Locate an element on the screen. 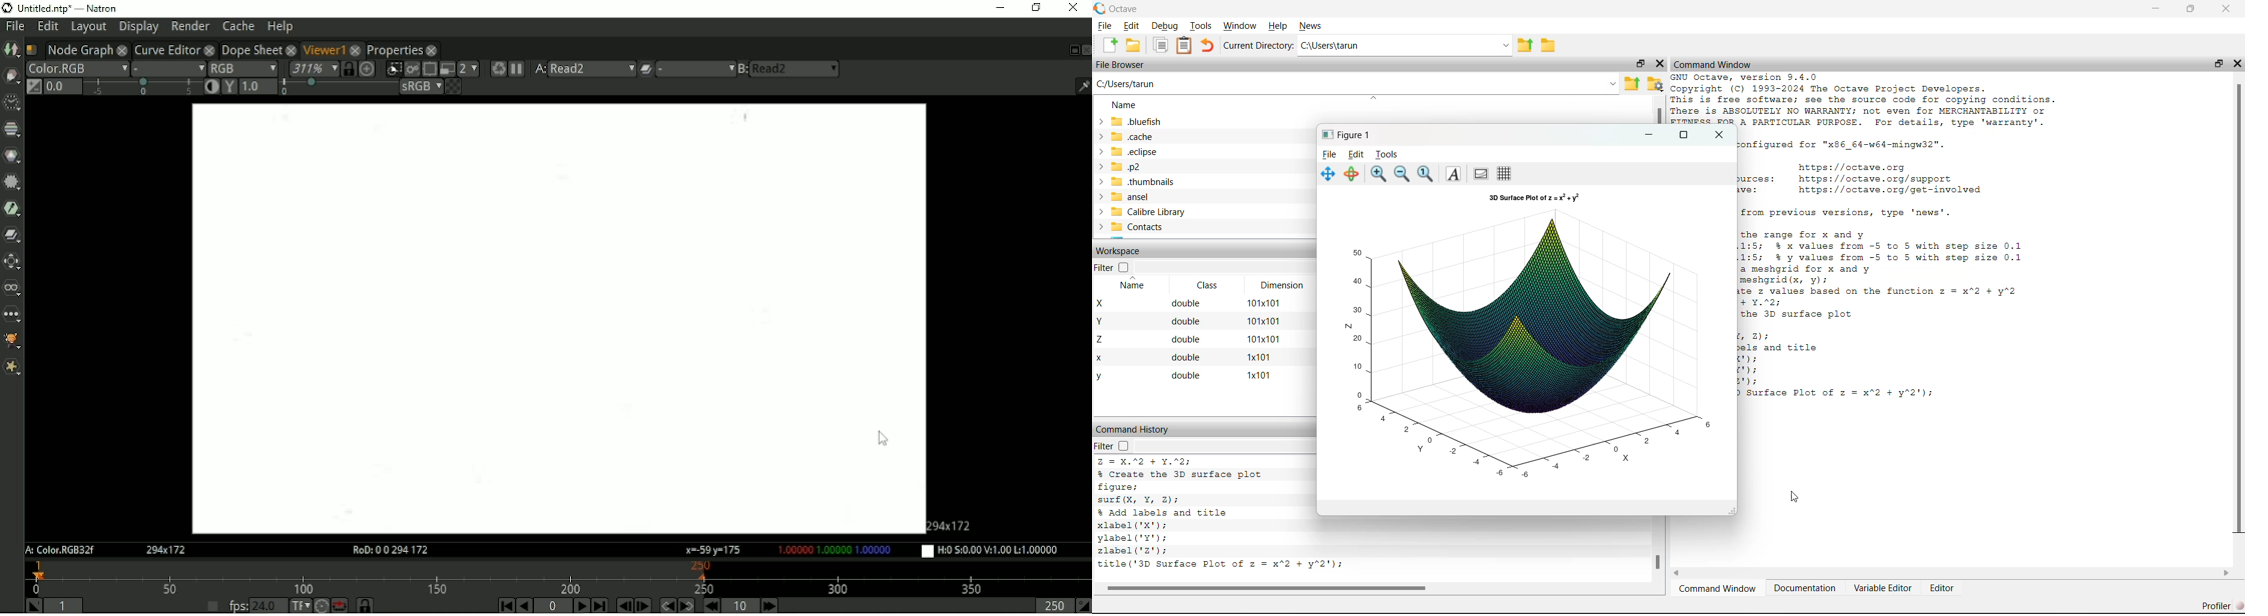 The image size is (2268, 616). Dimension is located at coordinates (1281, 285).